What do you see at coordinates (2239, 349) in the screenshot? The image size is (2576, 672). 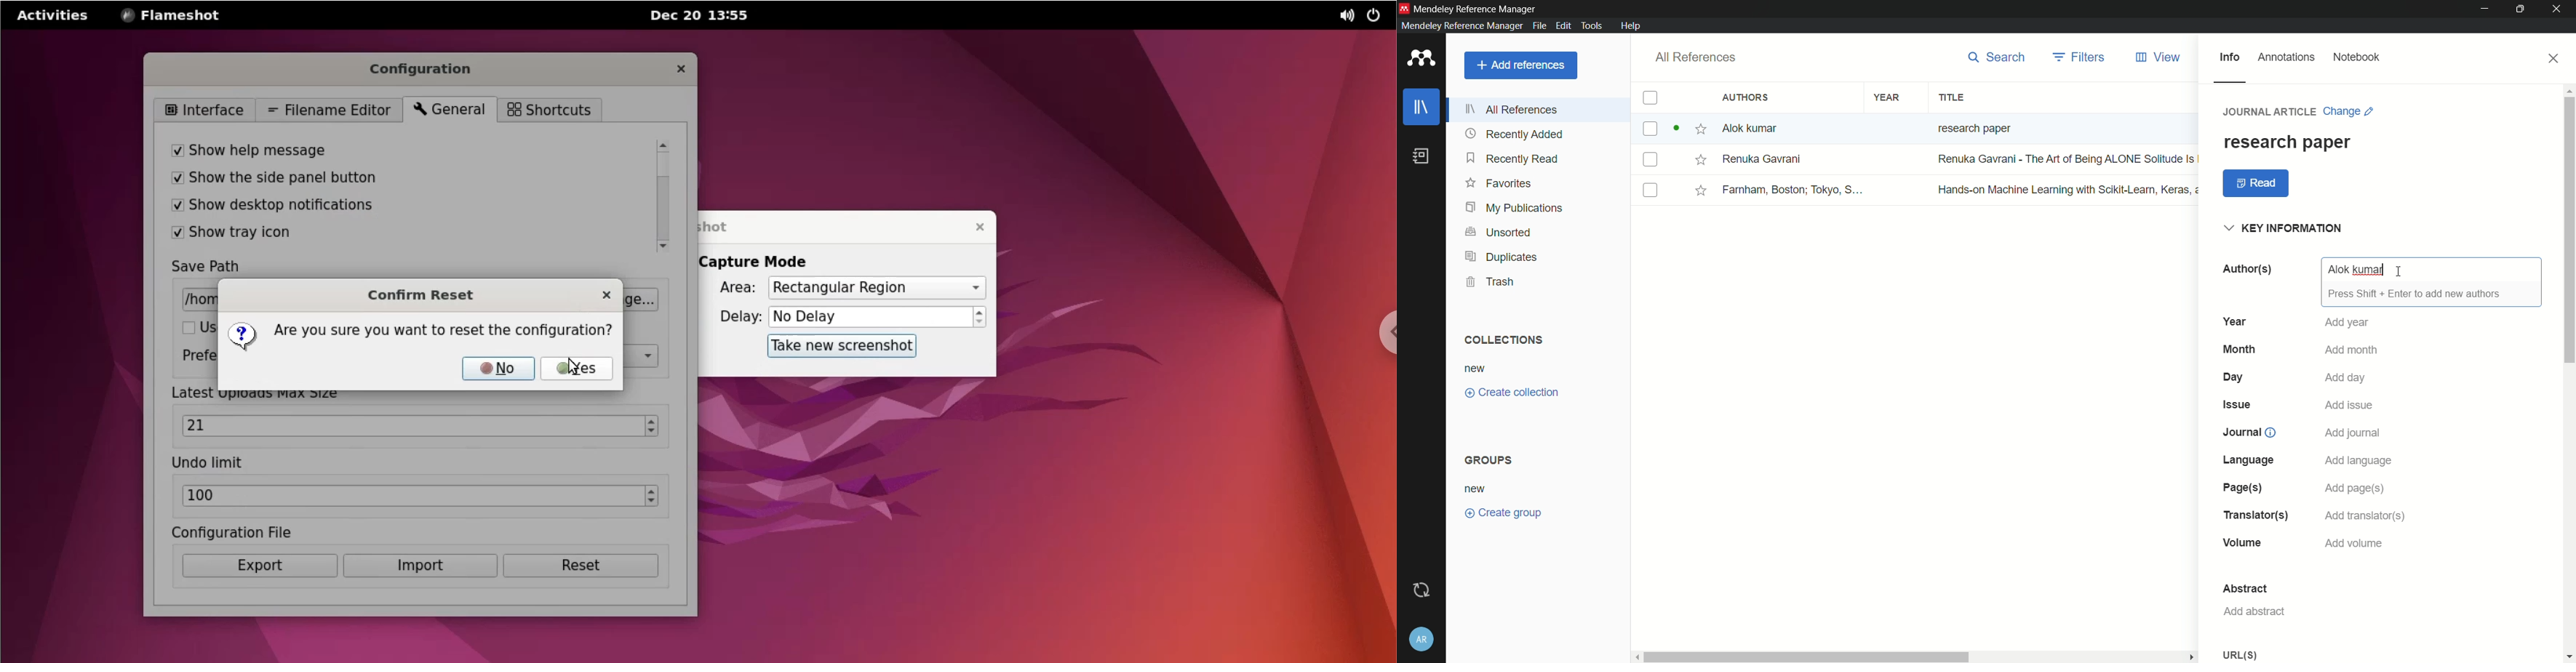 I see `month` at bounding box center [2239, 349].